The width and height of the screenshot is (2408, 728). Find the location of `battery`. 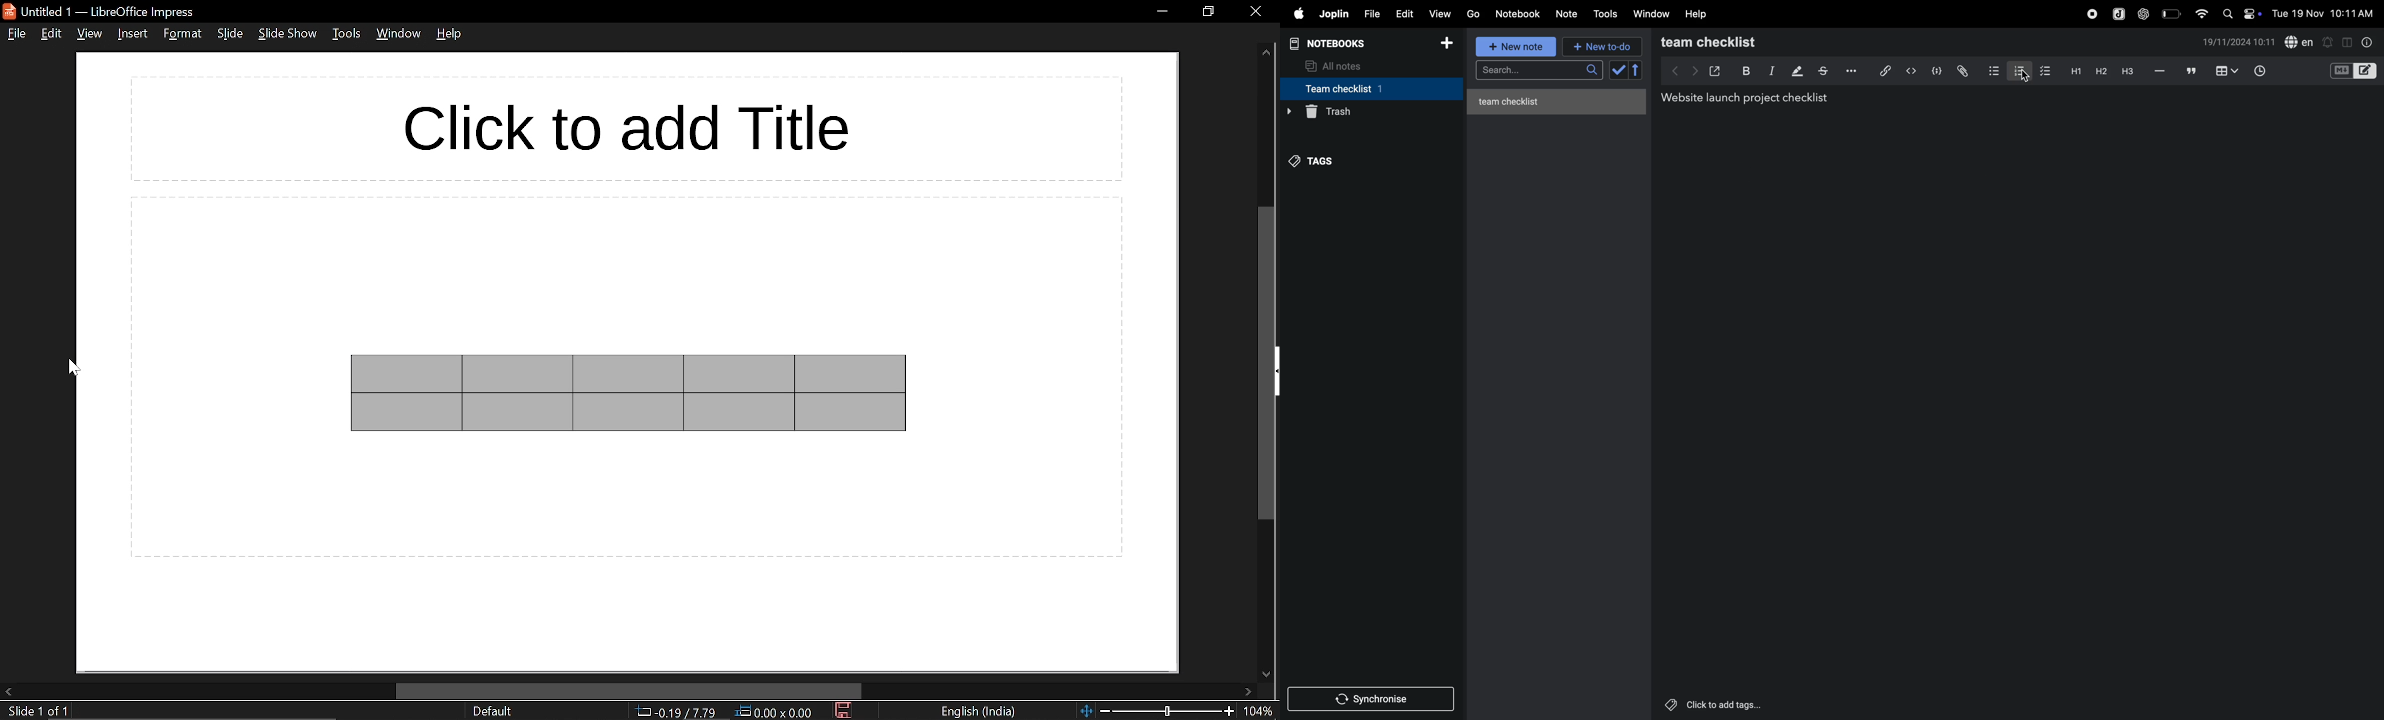

battery is located at coordinates (2171, 14).